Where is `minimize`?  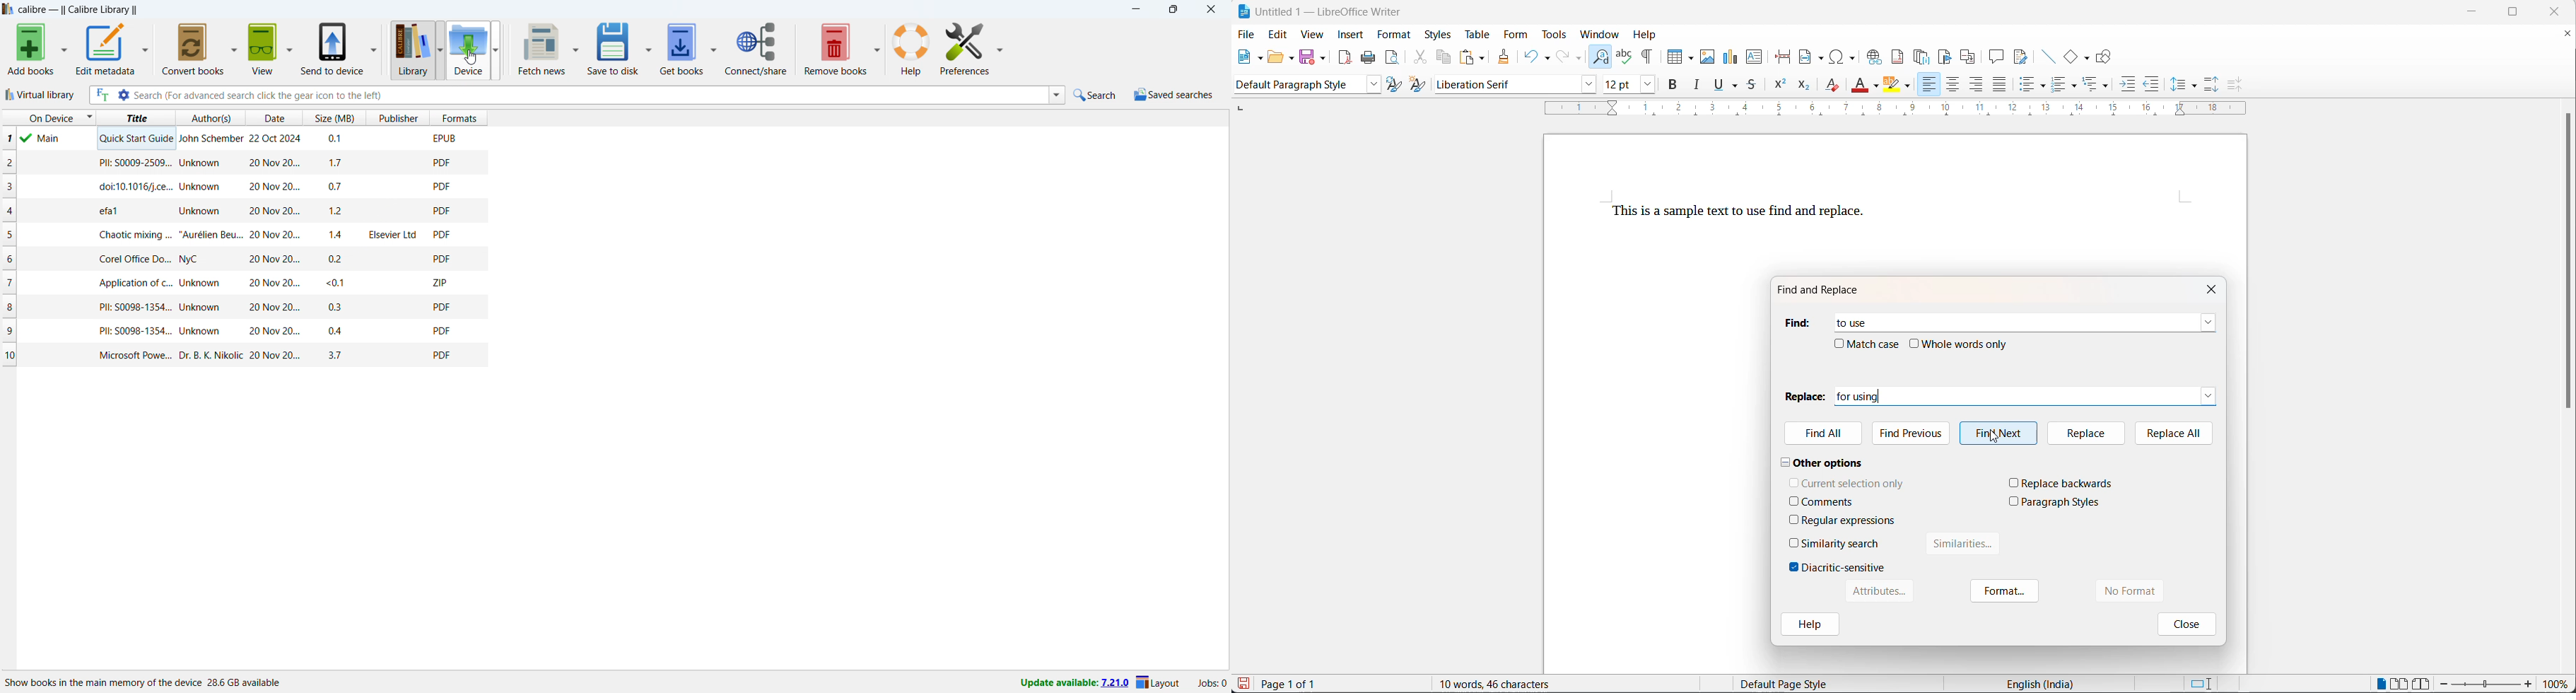
minimize is located at coordinates (1135, 10).